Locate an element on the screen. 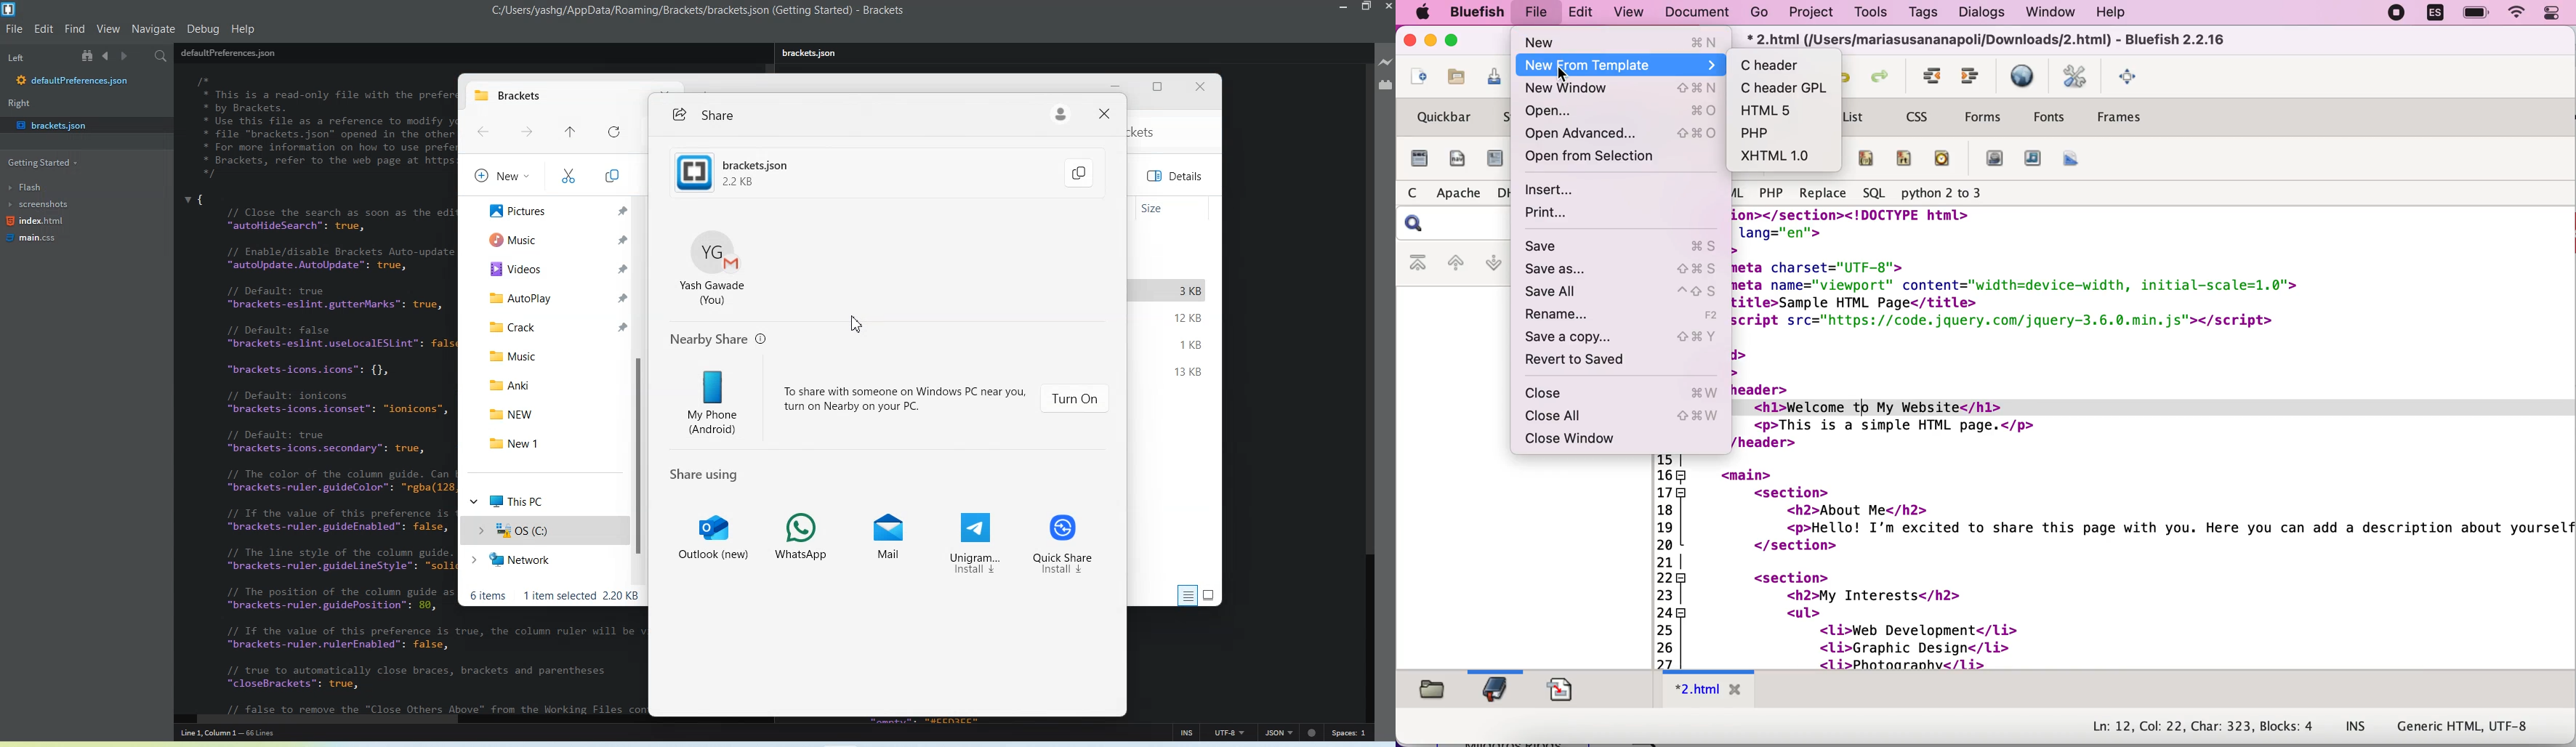  fullscreen is located at coordinates (2130, 76).